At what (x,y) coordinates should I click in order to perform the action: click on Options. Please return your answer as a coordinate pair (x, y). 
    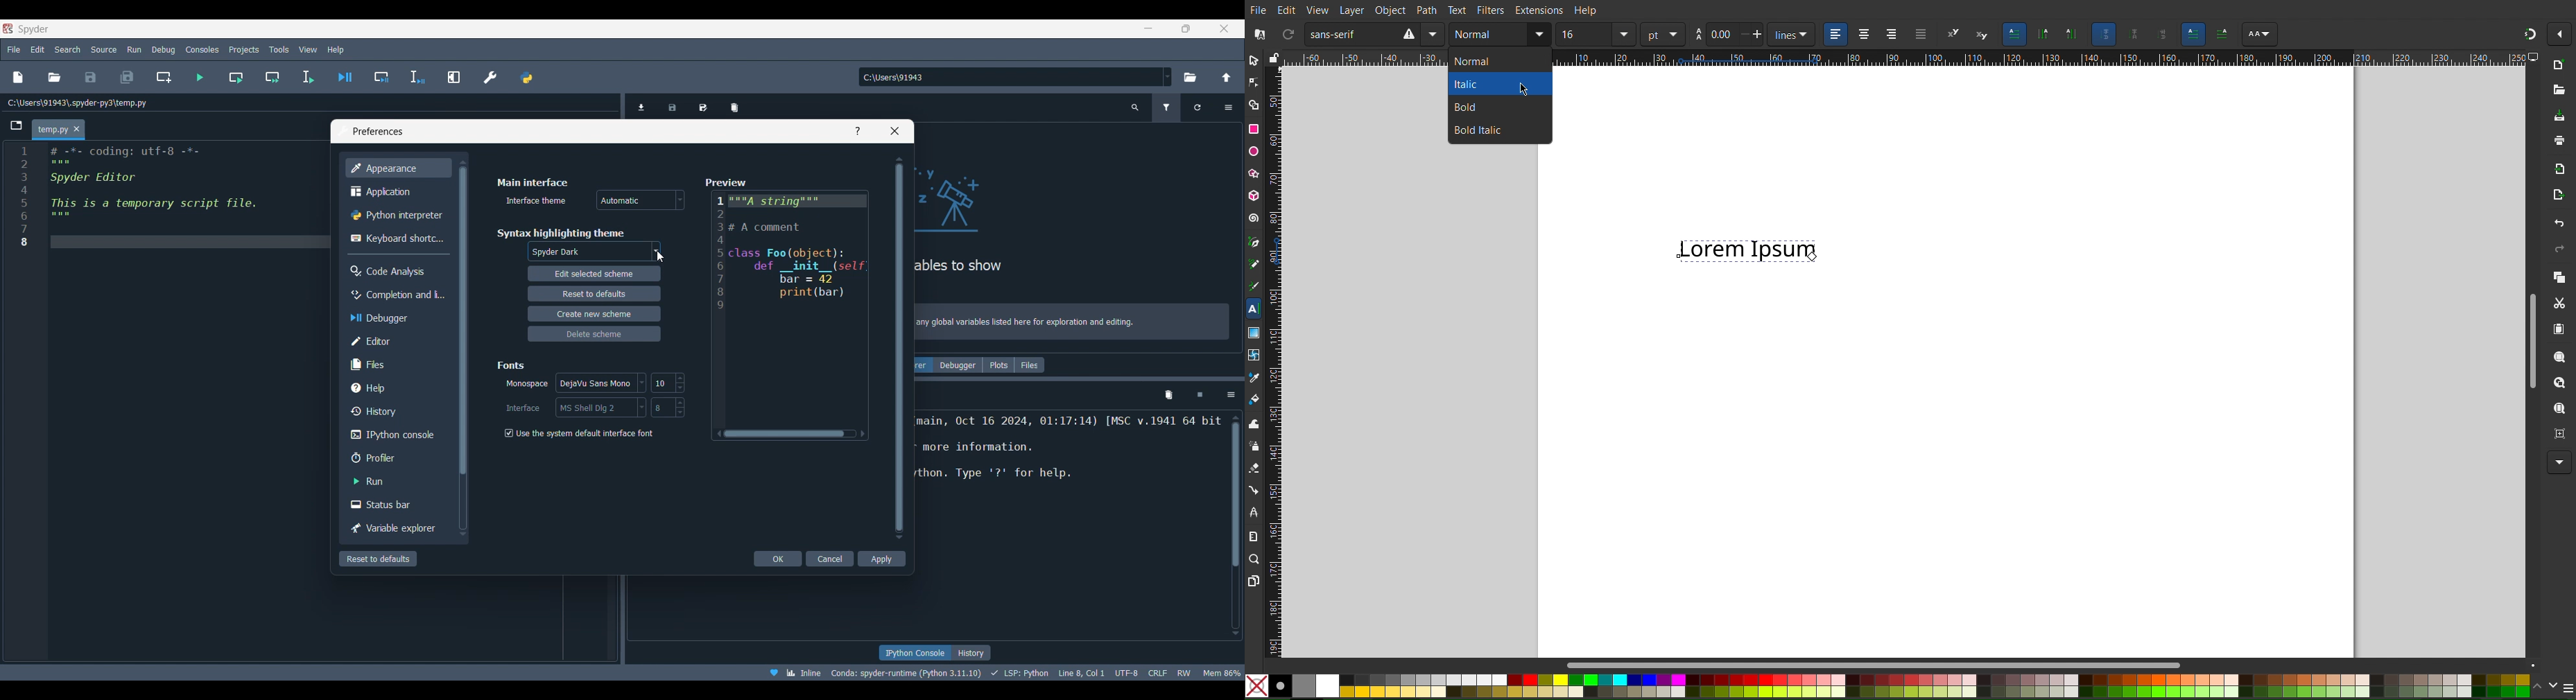
    Looking at the image, I should click on (1228, 108).